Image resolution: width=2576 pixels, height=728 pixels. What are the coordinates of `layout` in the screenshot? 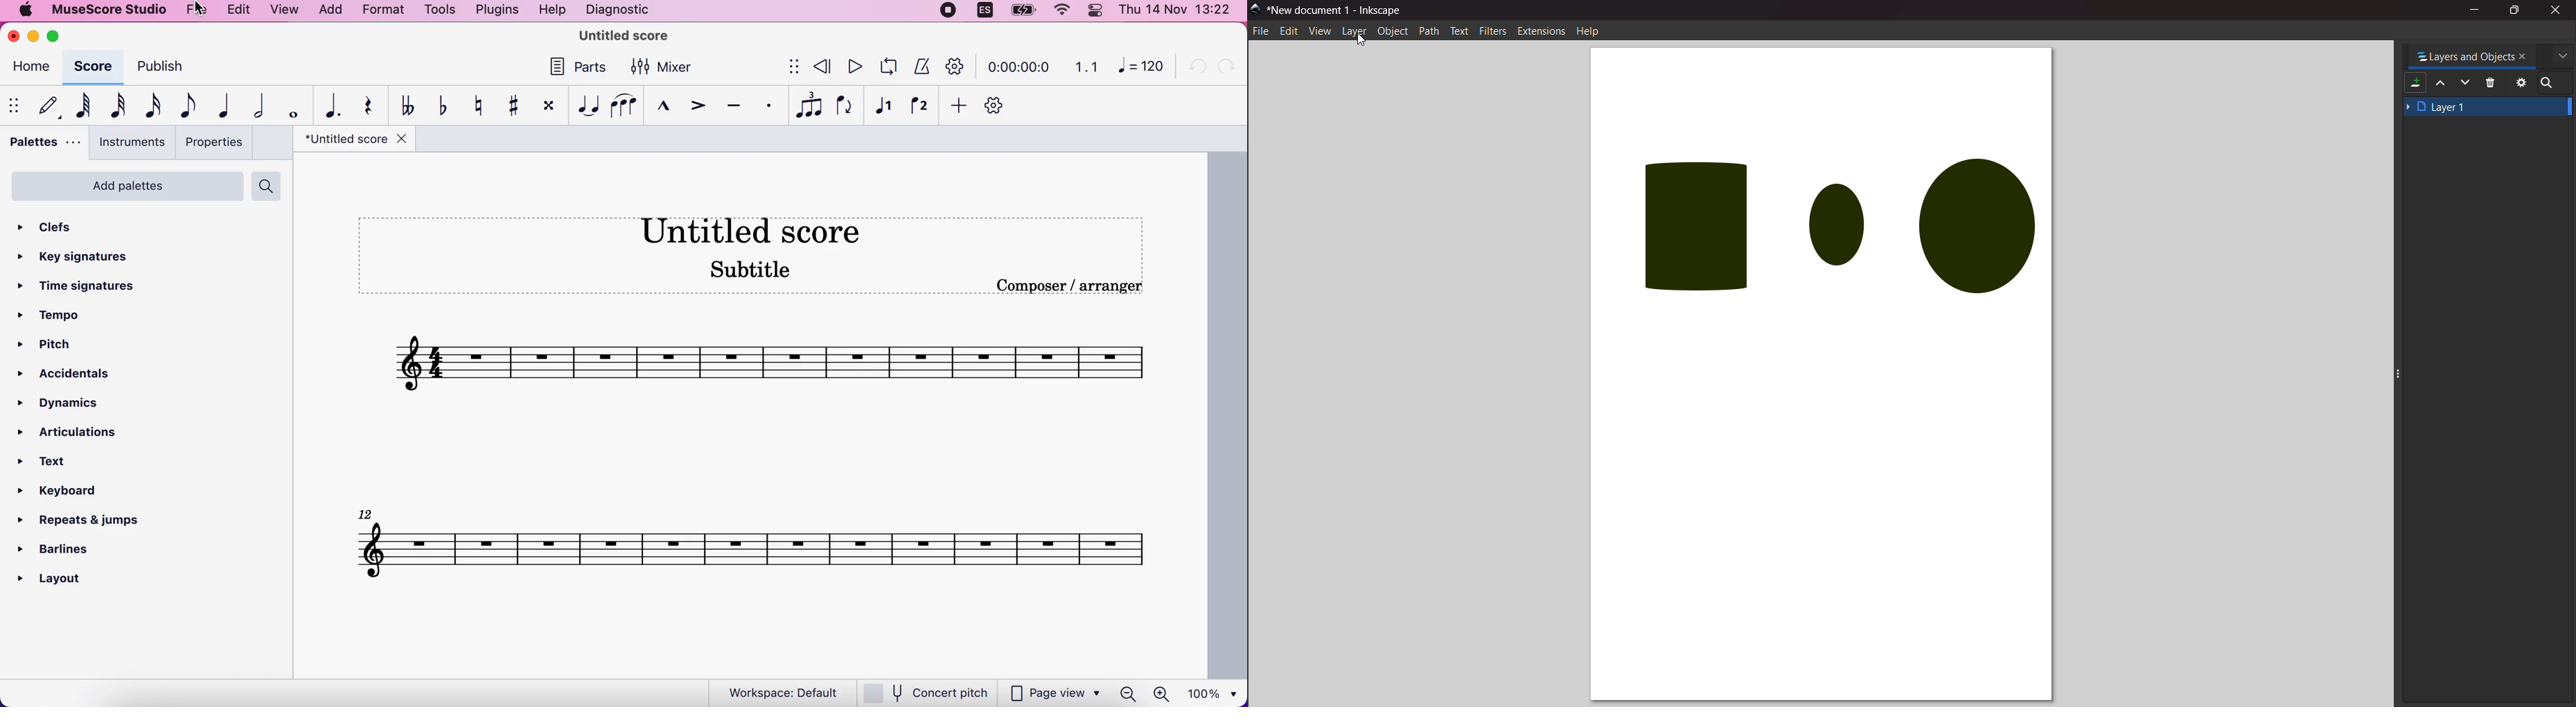 It's located at (67, 580).